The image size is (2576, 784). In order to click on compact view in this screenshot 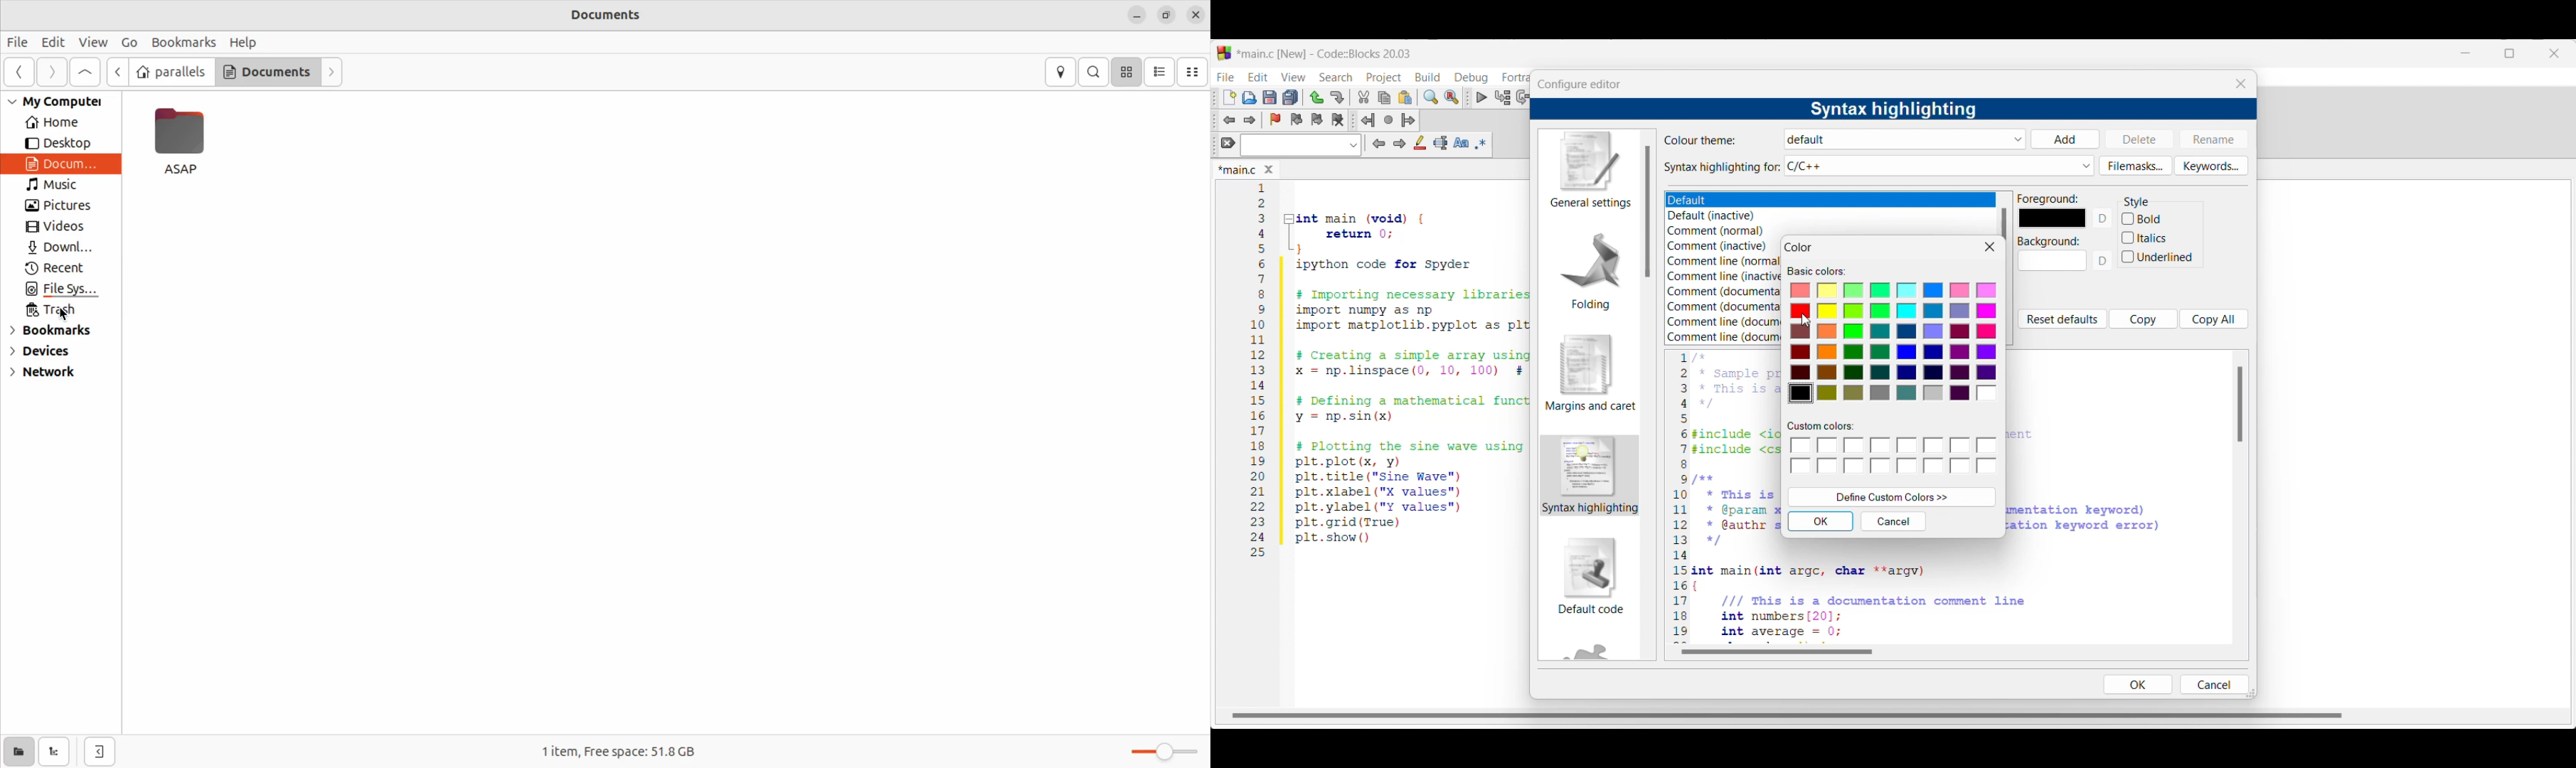, I will do `click(1195, 72)`.